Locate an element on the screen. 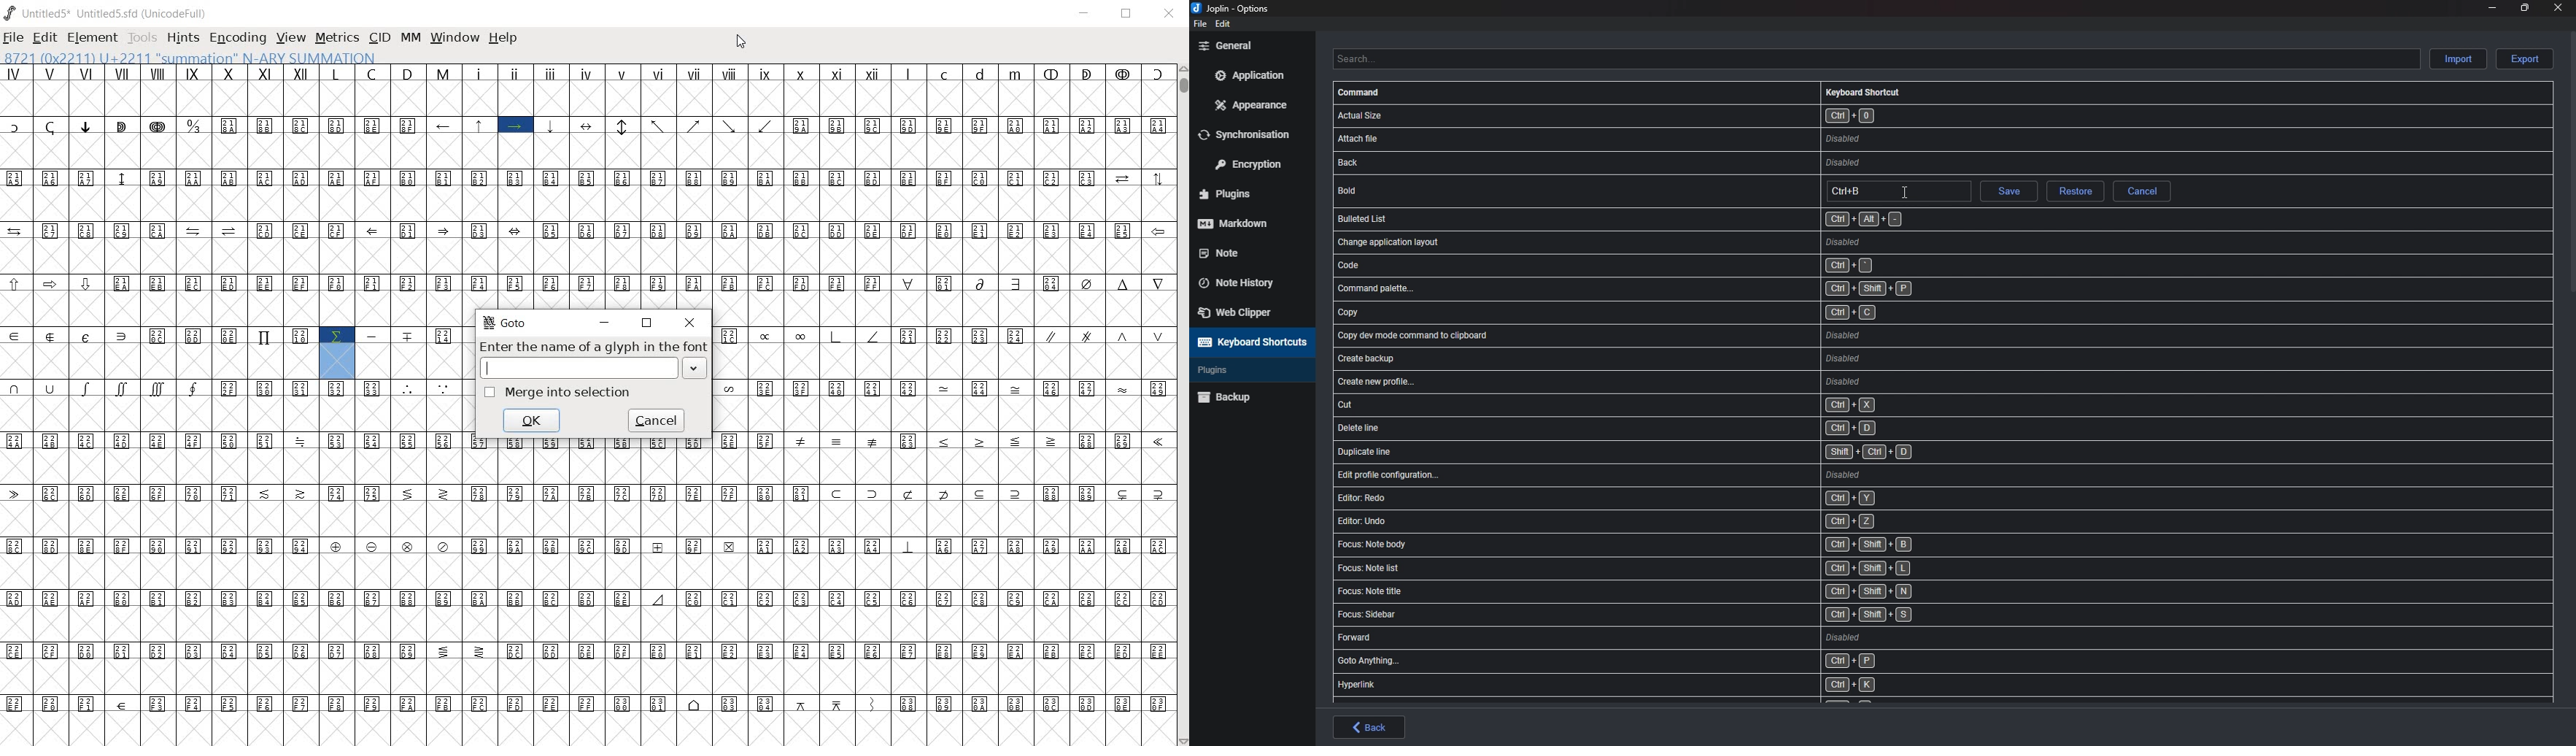 This screenshot has width=2576, height=756. Untitled1 Untitled1.sfd (UnicodeFull) is located at coordinates (104, 13).